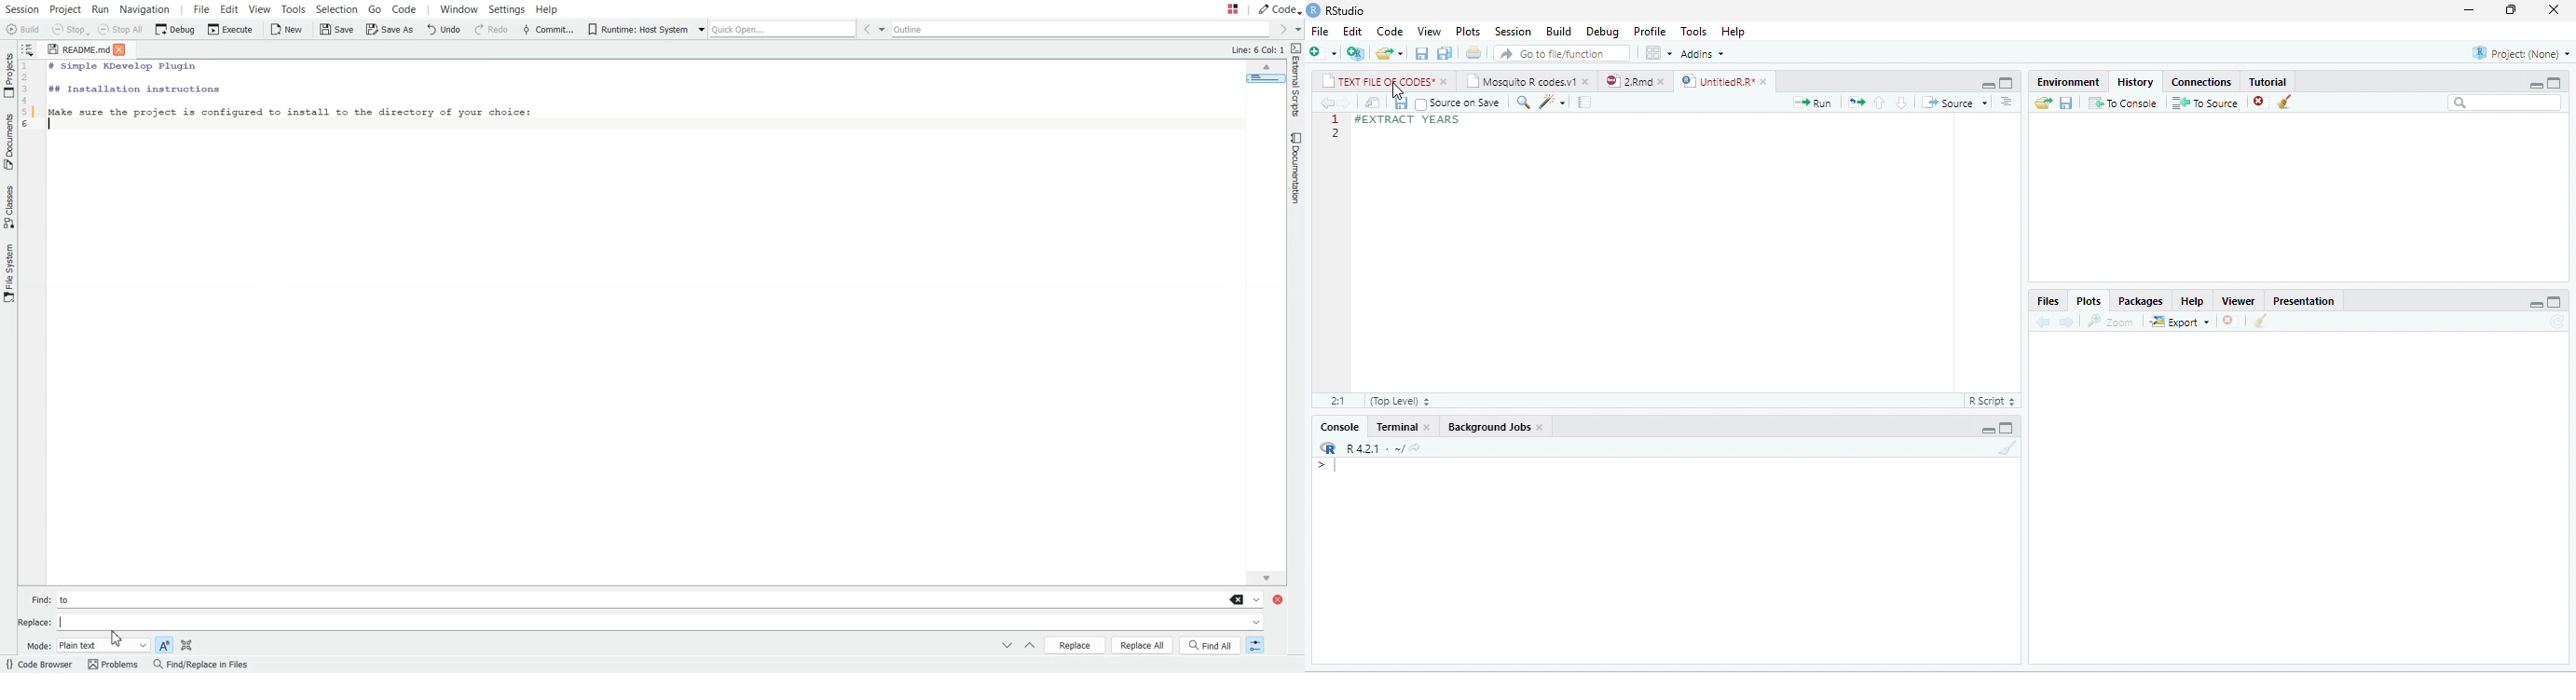  Describe the element at coordinates (2135, 83) in the screenshot. I see `History` at that location.